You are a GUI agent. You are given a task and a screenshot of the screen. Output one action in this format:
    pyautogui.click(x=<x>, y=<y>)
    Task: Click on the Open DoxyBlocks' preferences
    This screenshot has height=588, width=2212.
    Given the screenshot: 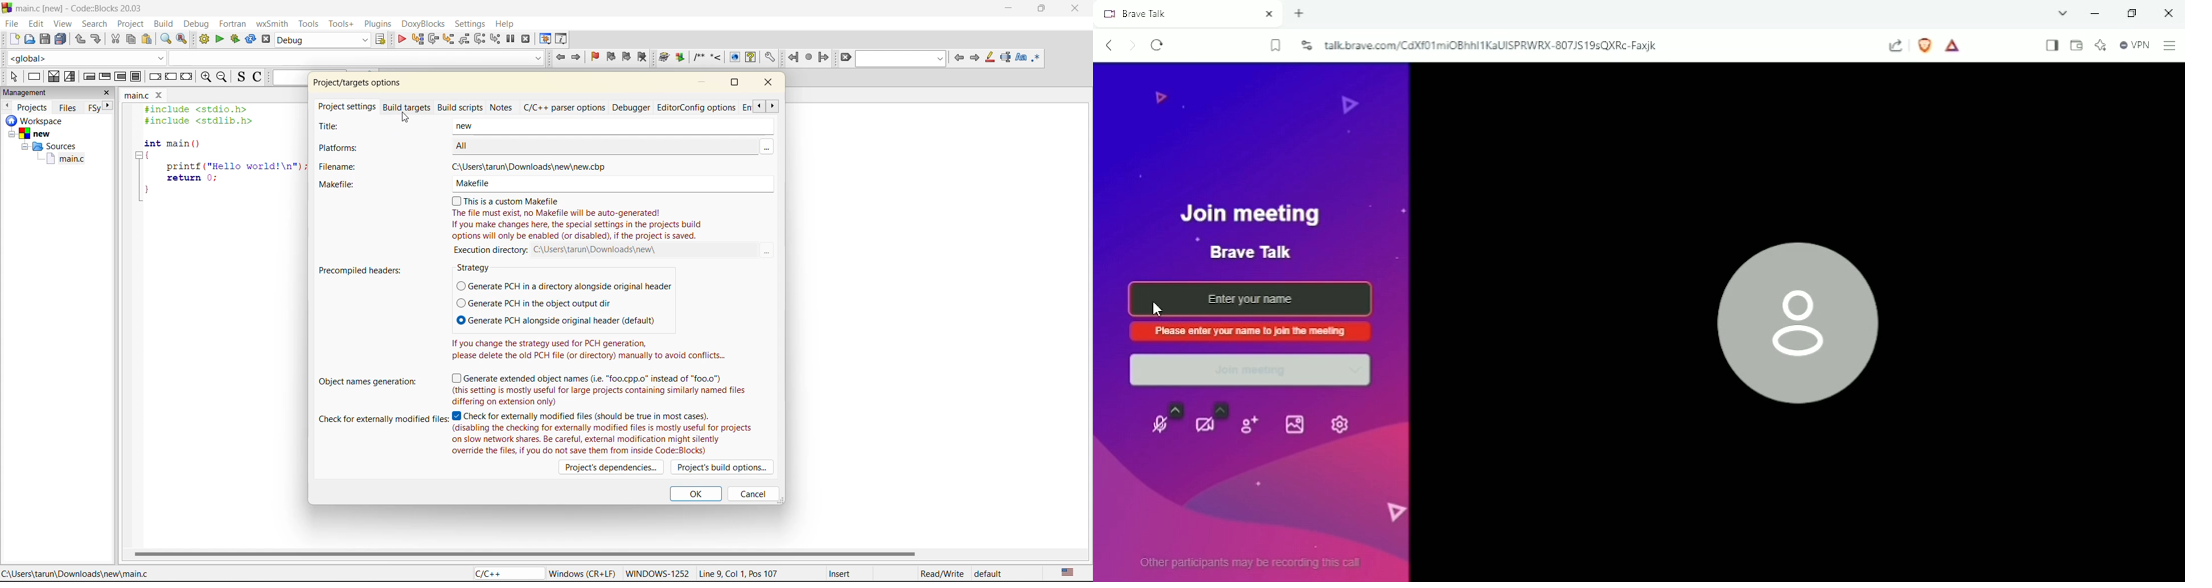 What is the action you would take?
    pyautogui.click(x=769, y=58)
    